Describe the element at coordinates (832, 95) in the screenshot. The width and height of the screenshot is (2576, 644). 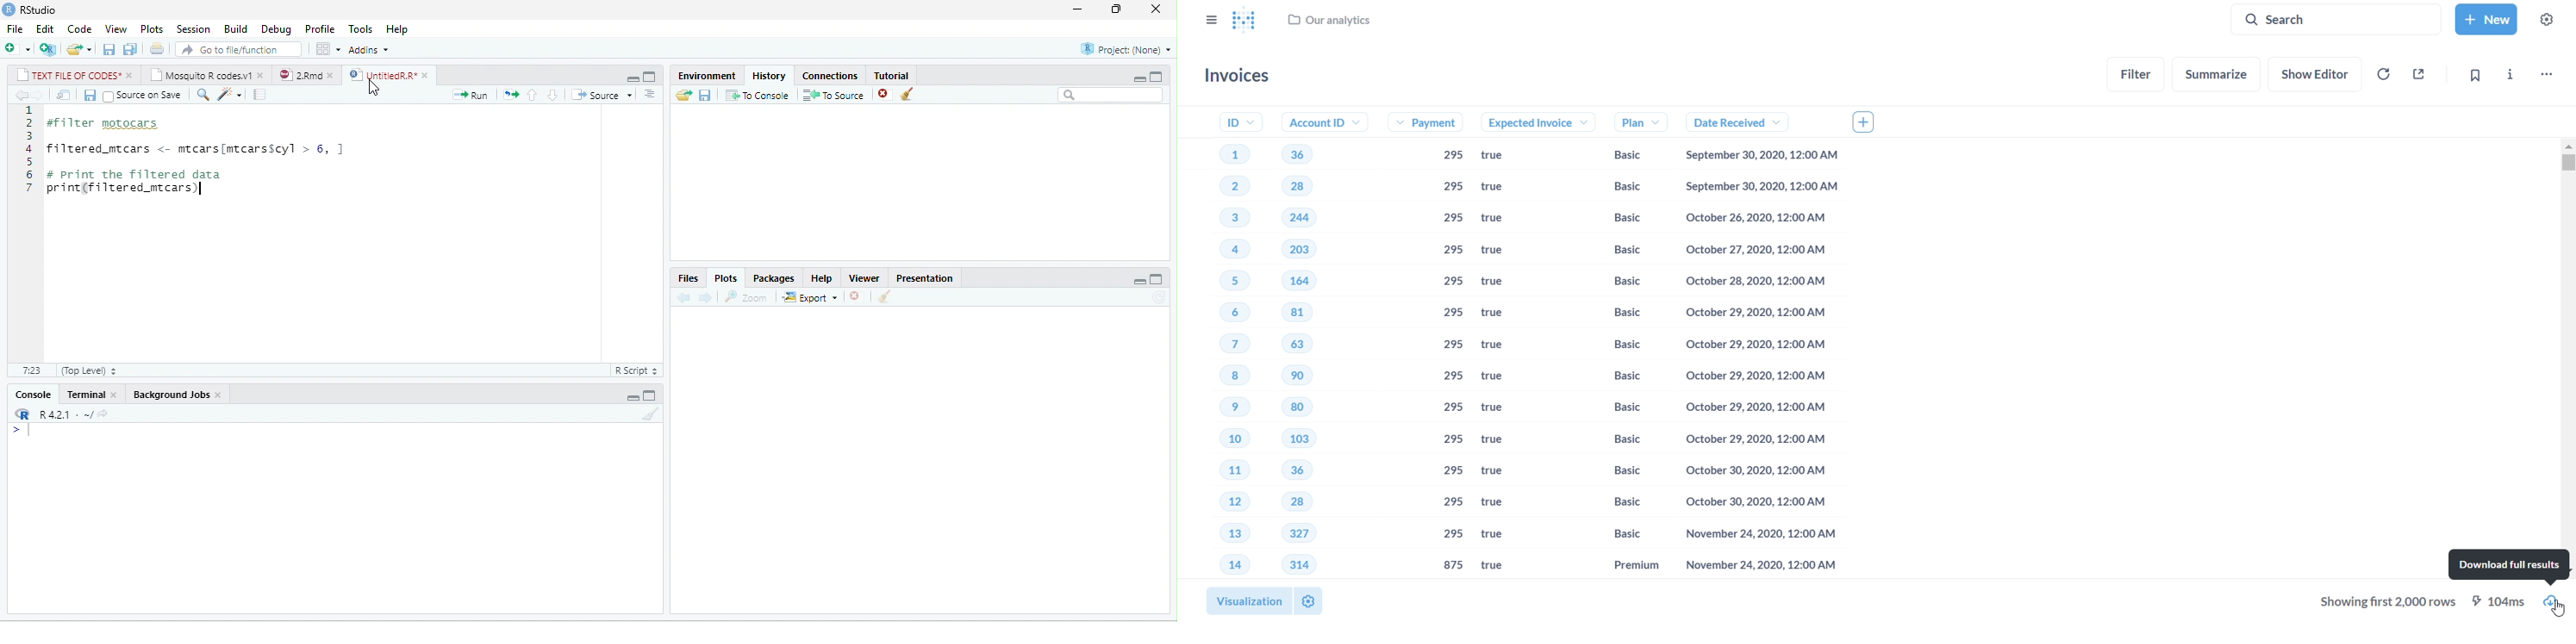
I see `To source` at that location.